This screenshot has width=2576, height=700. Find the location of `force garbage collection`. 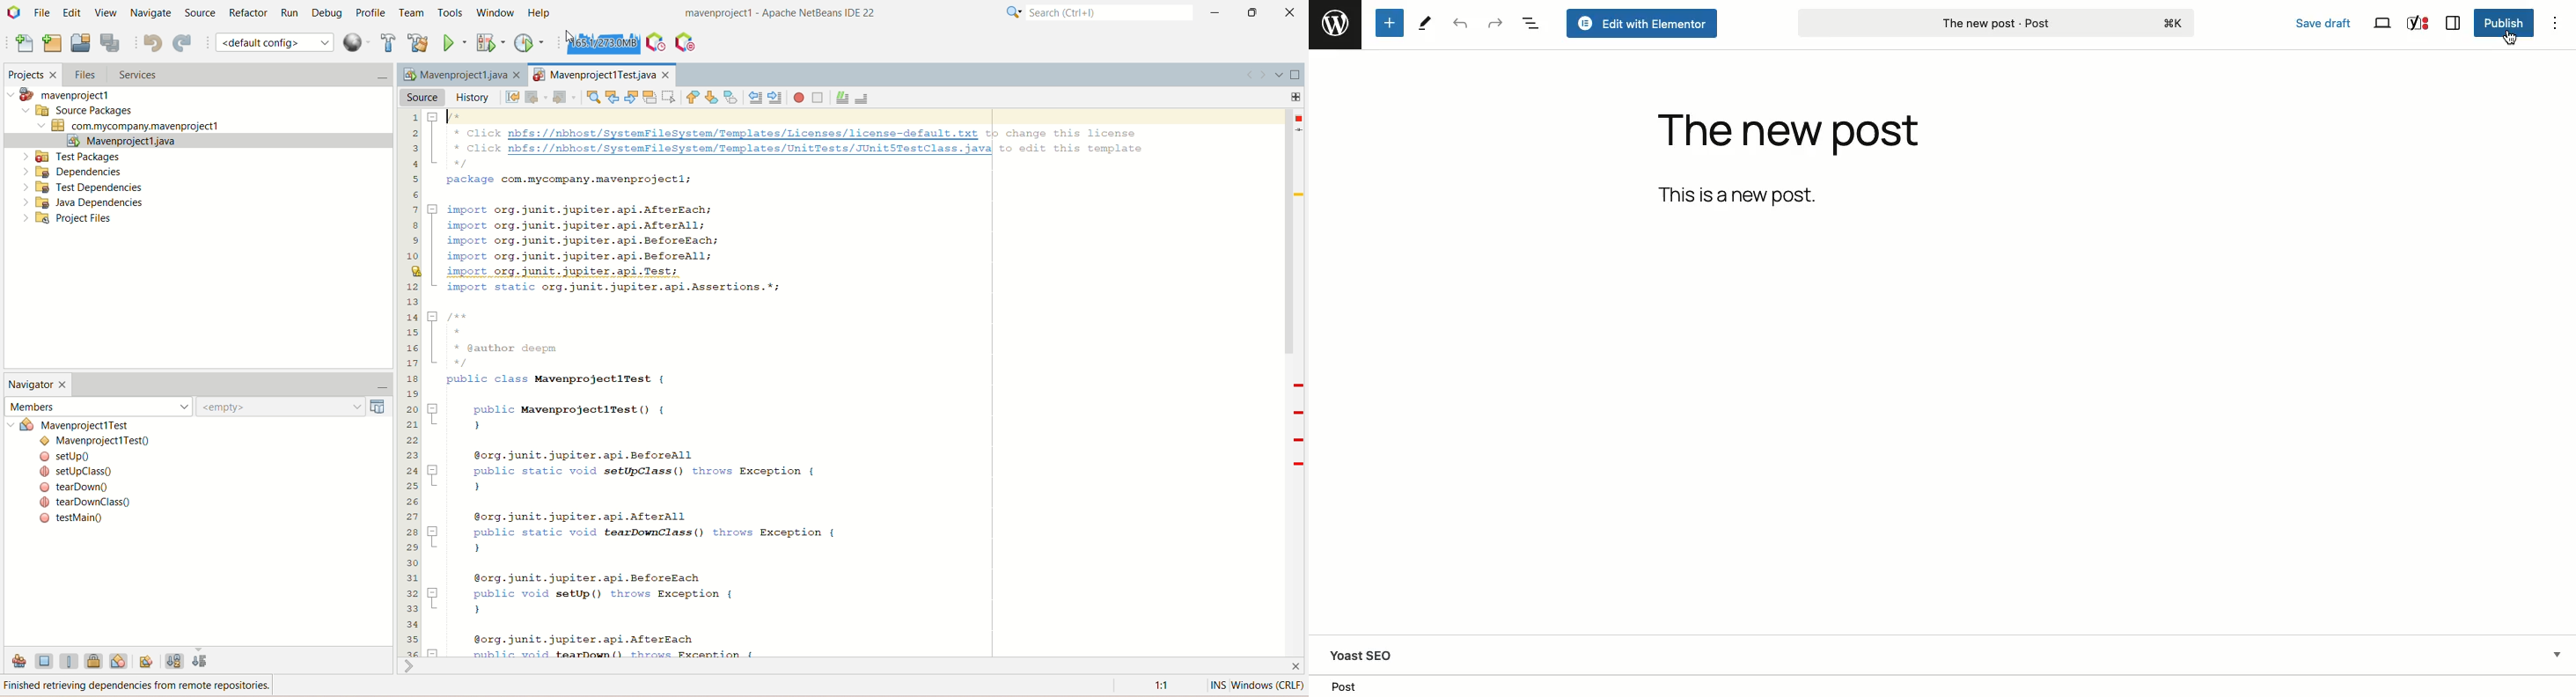

force garbage collection is located at coordinates (603, 44).